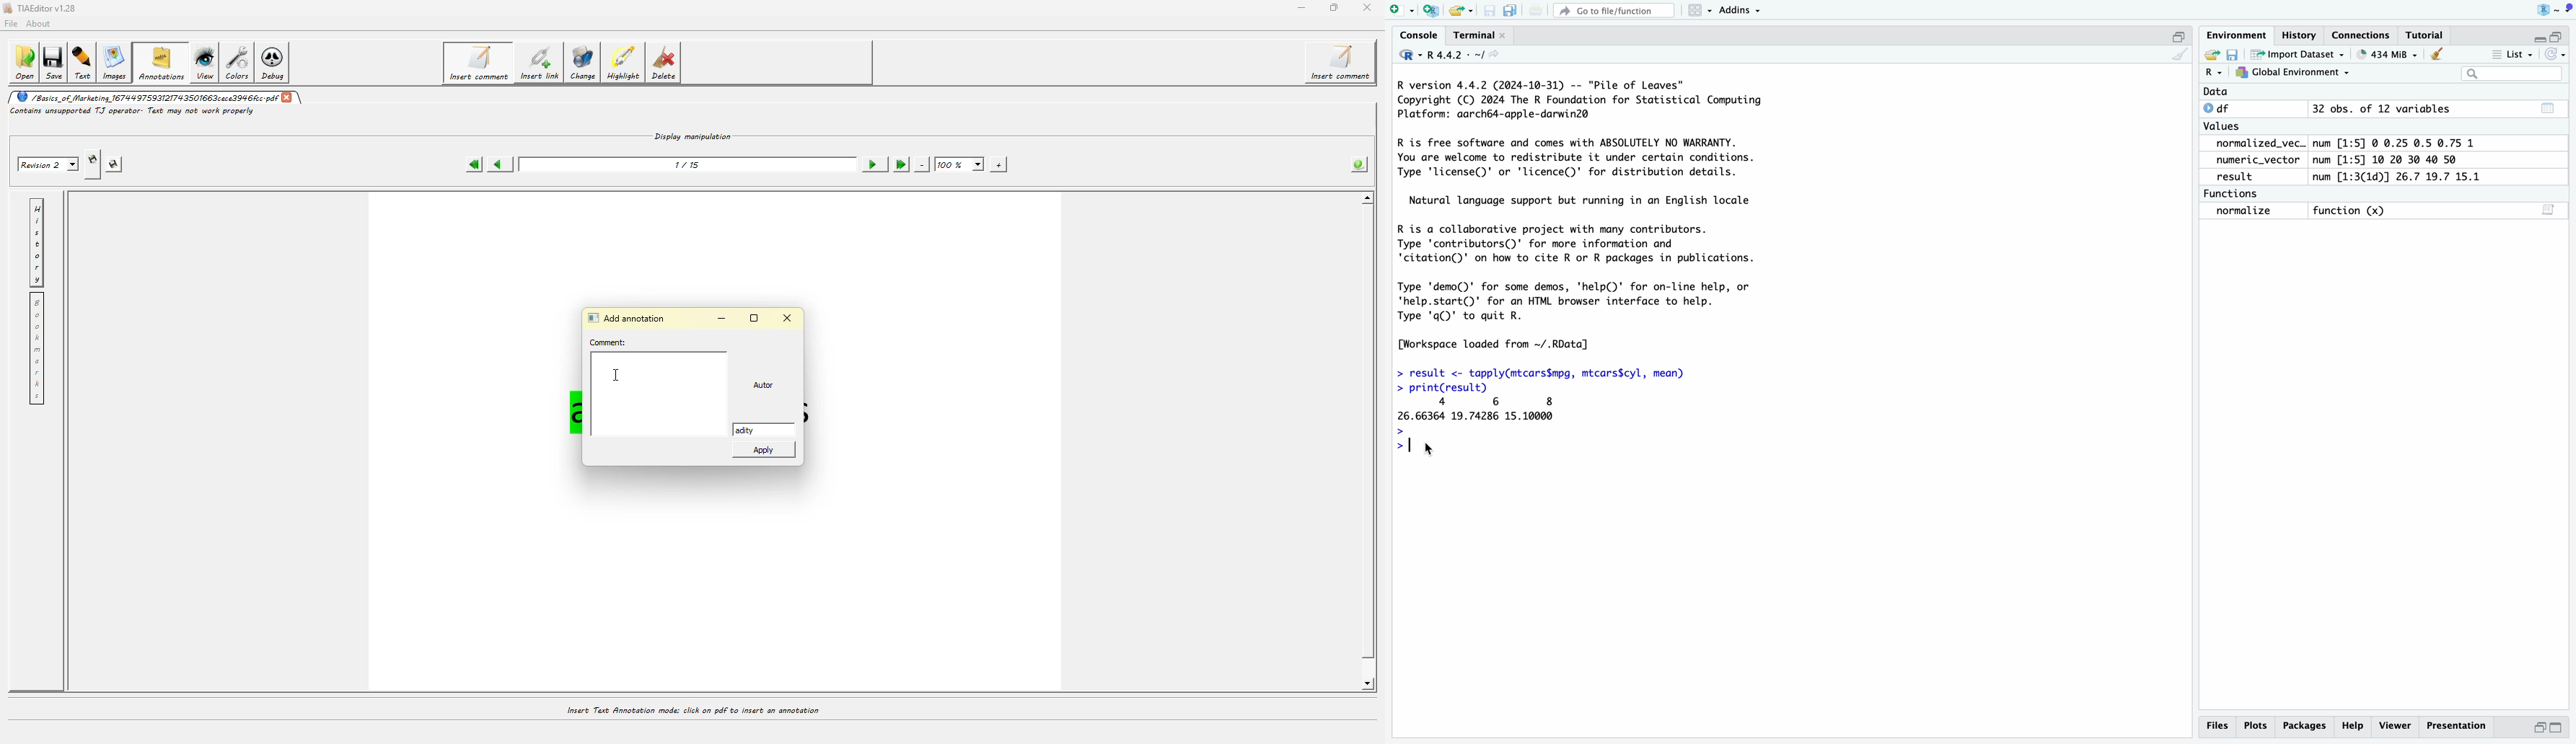 Image resolution: width=2576 pixels, height=756 pixels. I want to click on Save, so click(1490, 11).